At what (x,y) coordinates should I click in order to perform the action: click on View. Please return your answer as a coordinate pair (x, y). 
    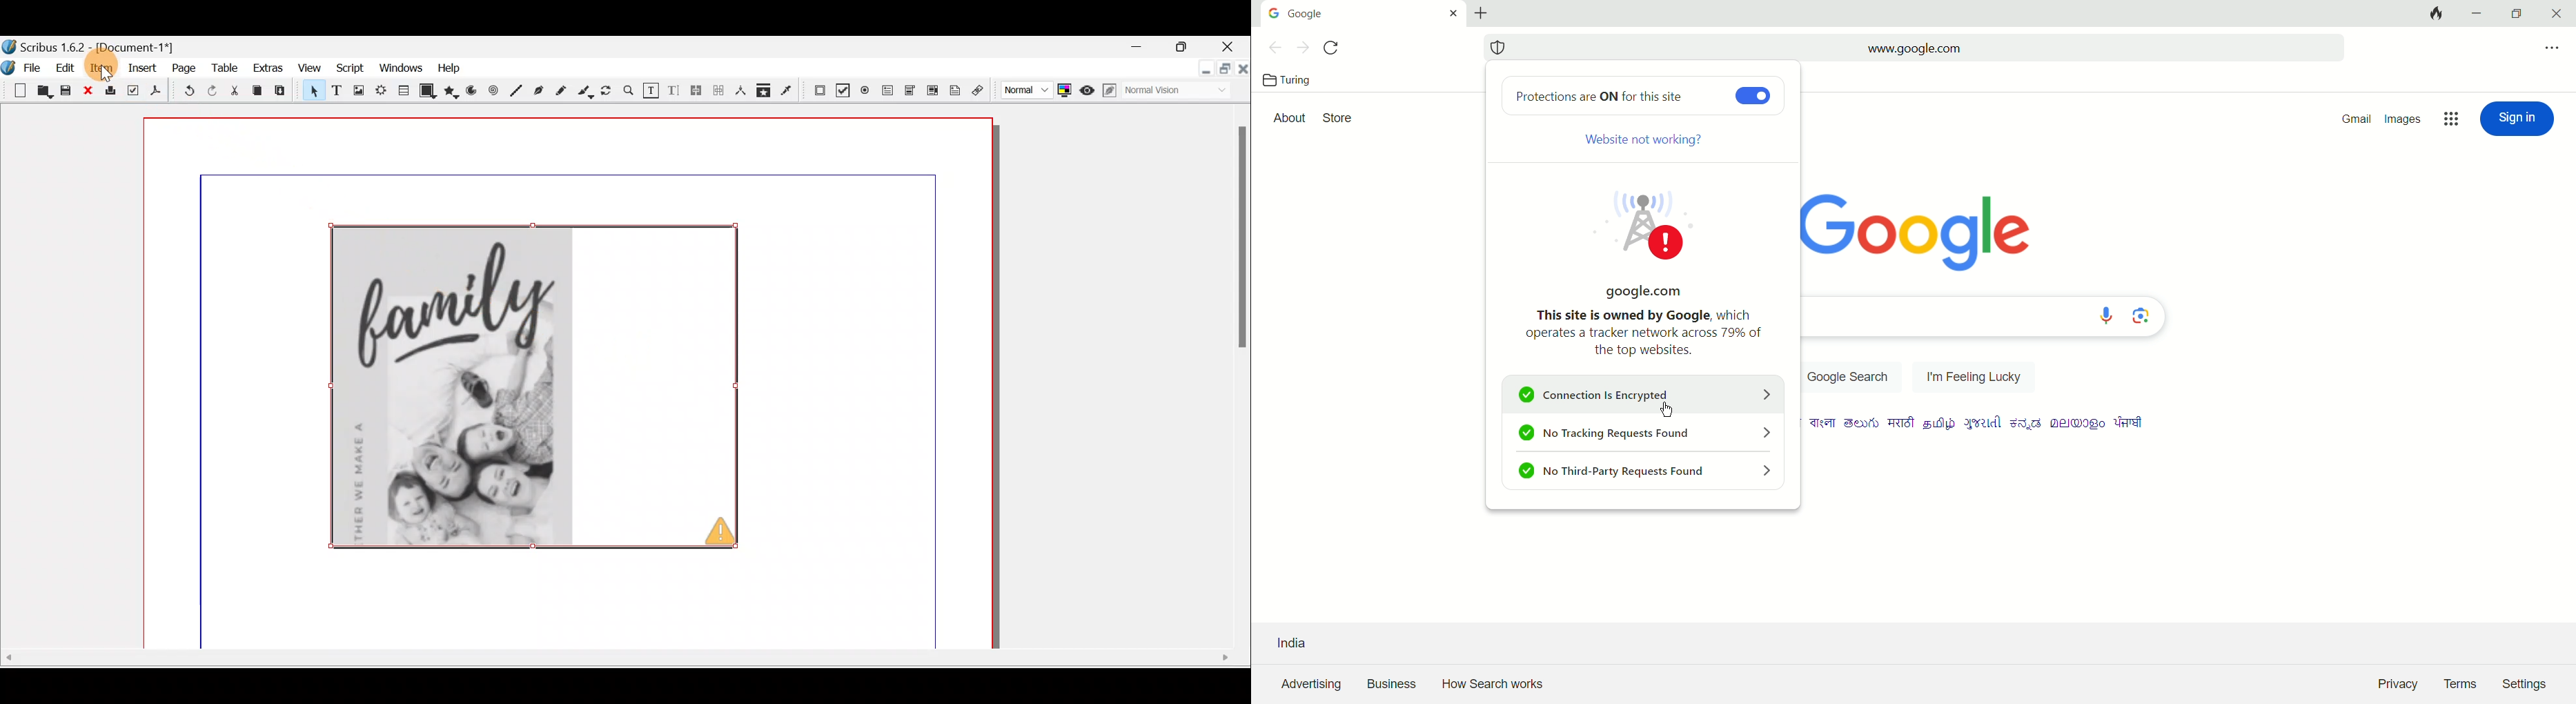
    Looking at the image, I should click on (312, 67).